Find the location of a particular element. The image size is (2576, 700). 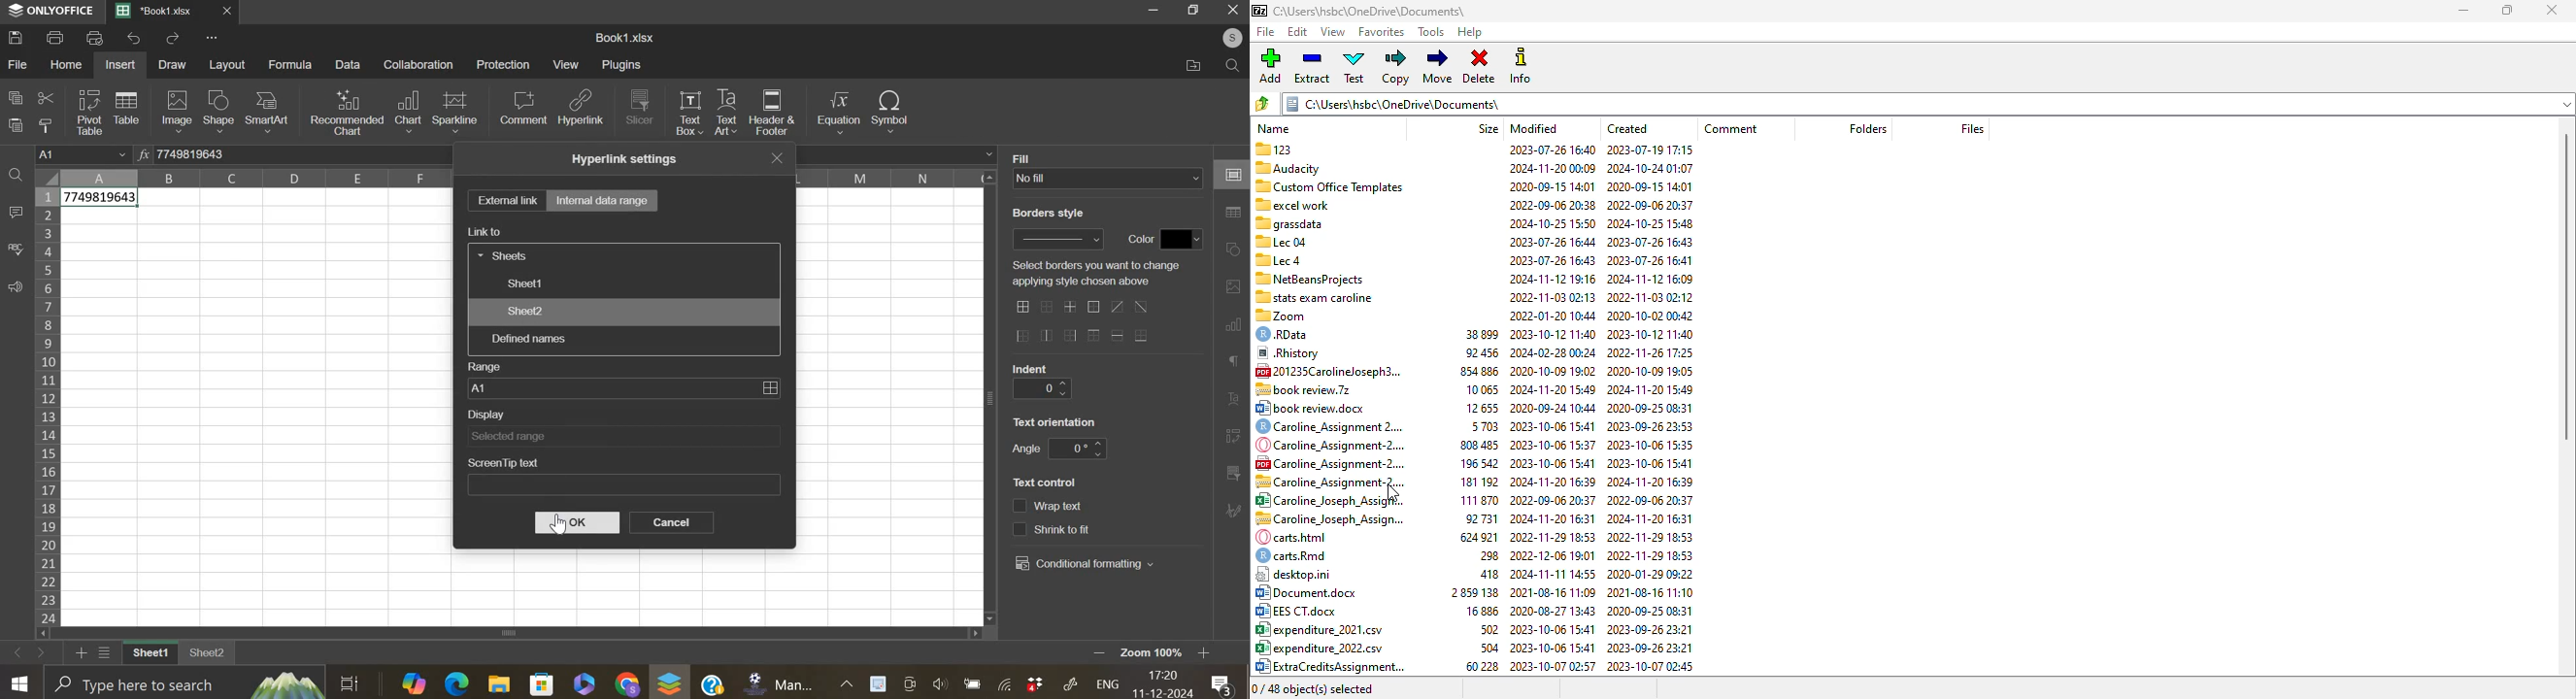

display is located at coordinates (623, 436).